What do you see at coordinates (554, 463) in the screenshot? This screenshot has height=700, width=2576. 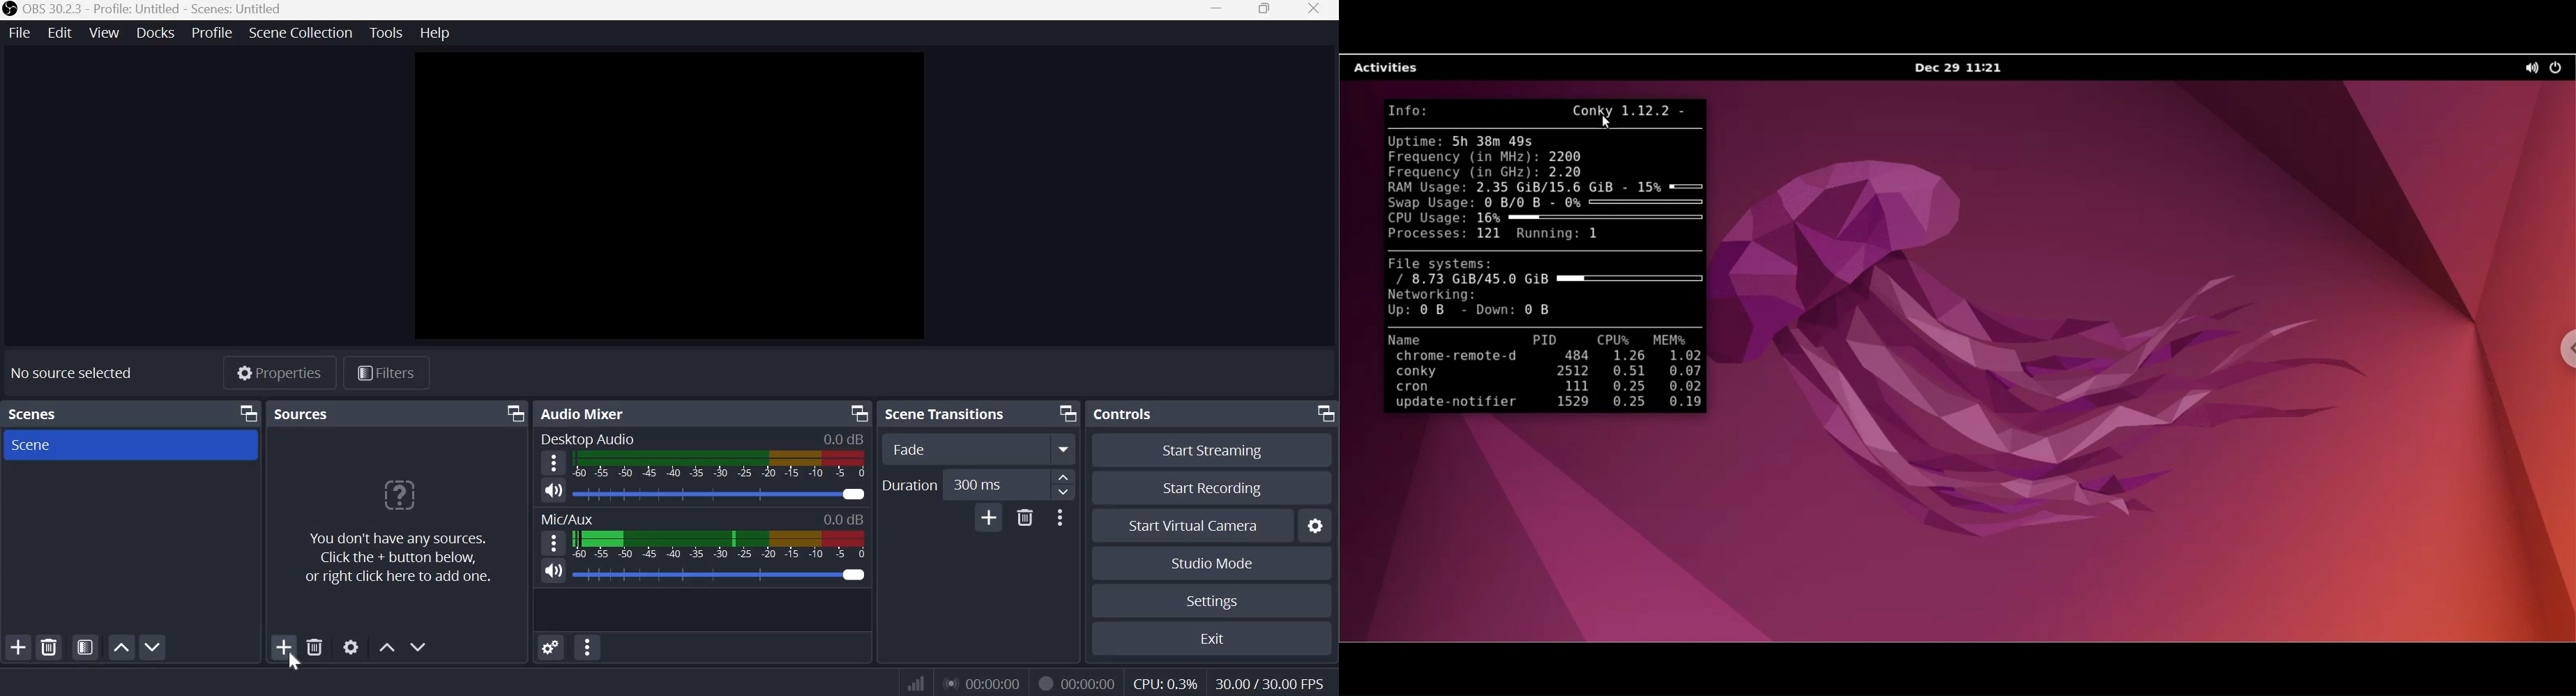 I see `Hamburger menu` at bounding box center [554, 463].